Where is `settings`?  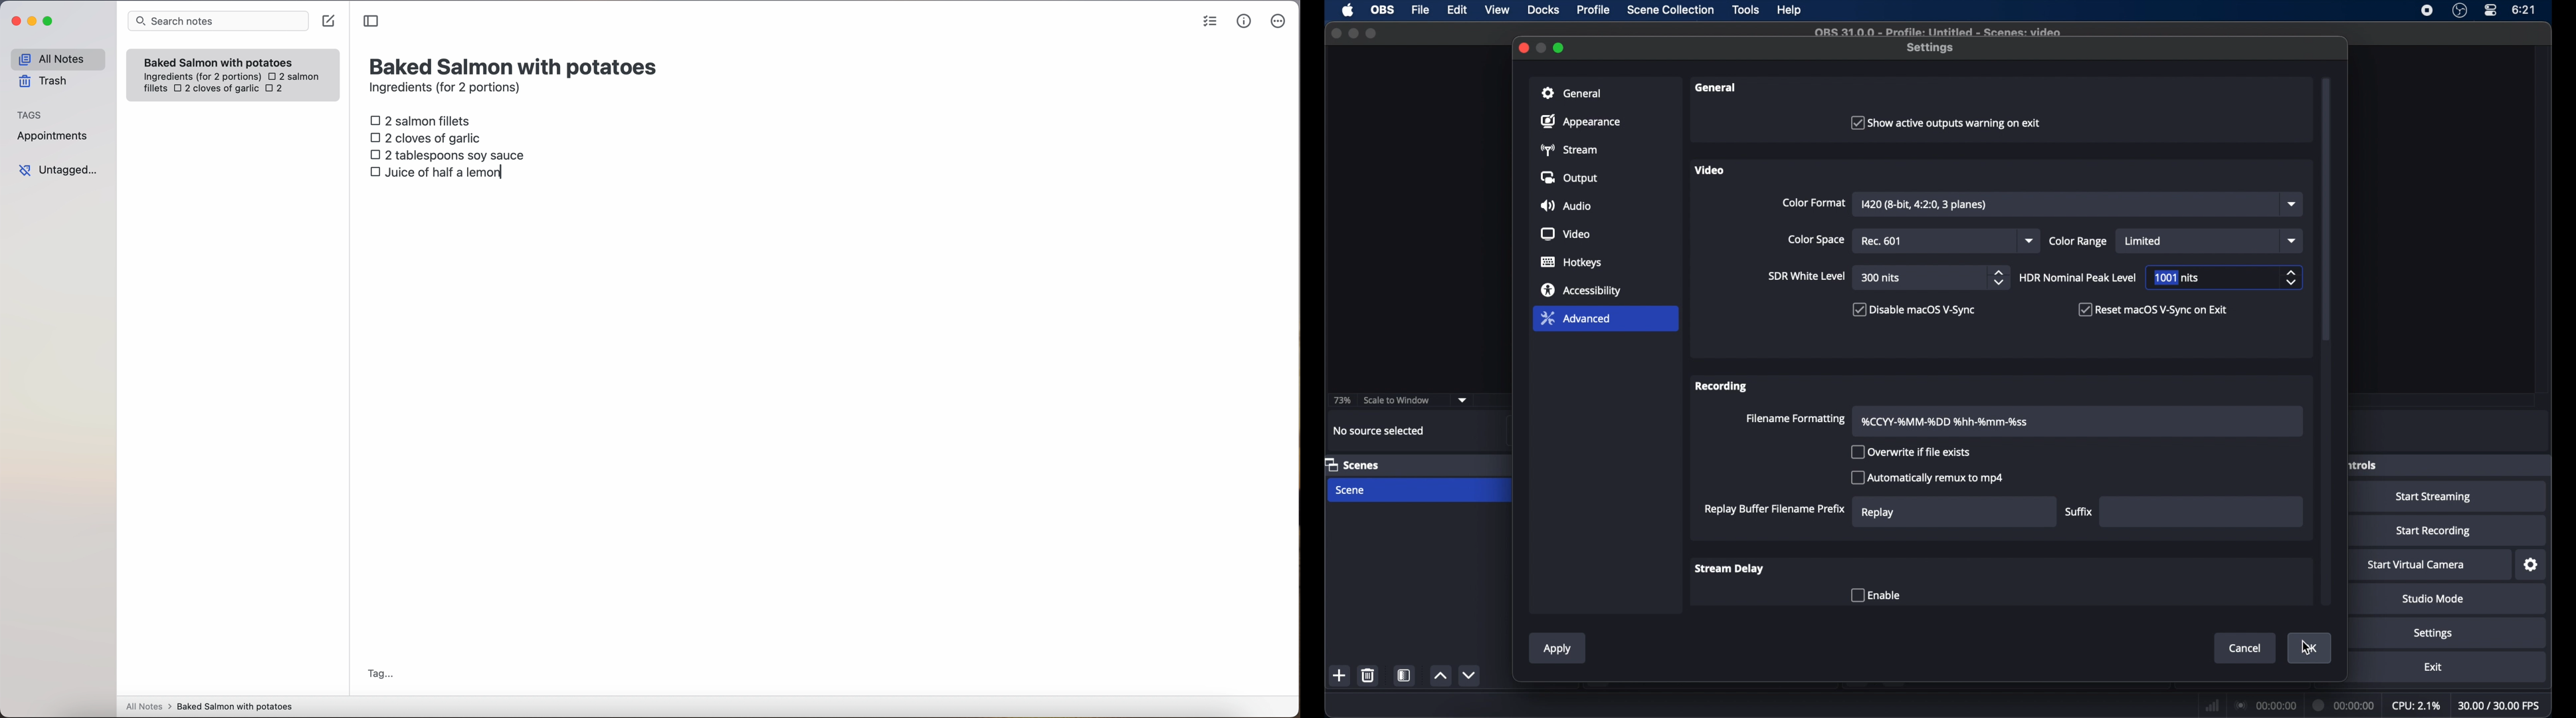
settings is located at coordinates (2531, 565).